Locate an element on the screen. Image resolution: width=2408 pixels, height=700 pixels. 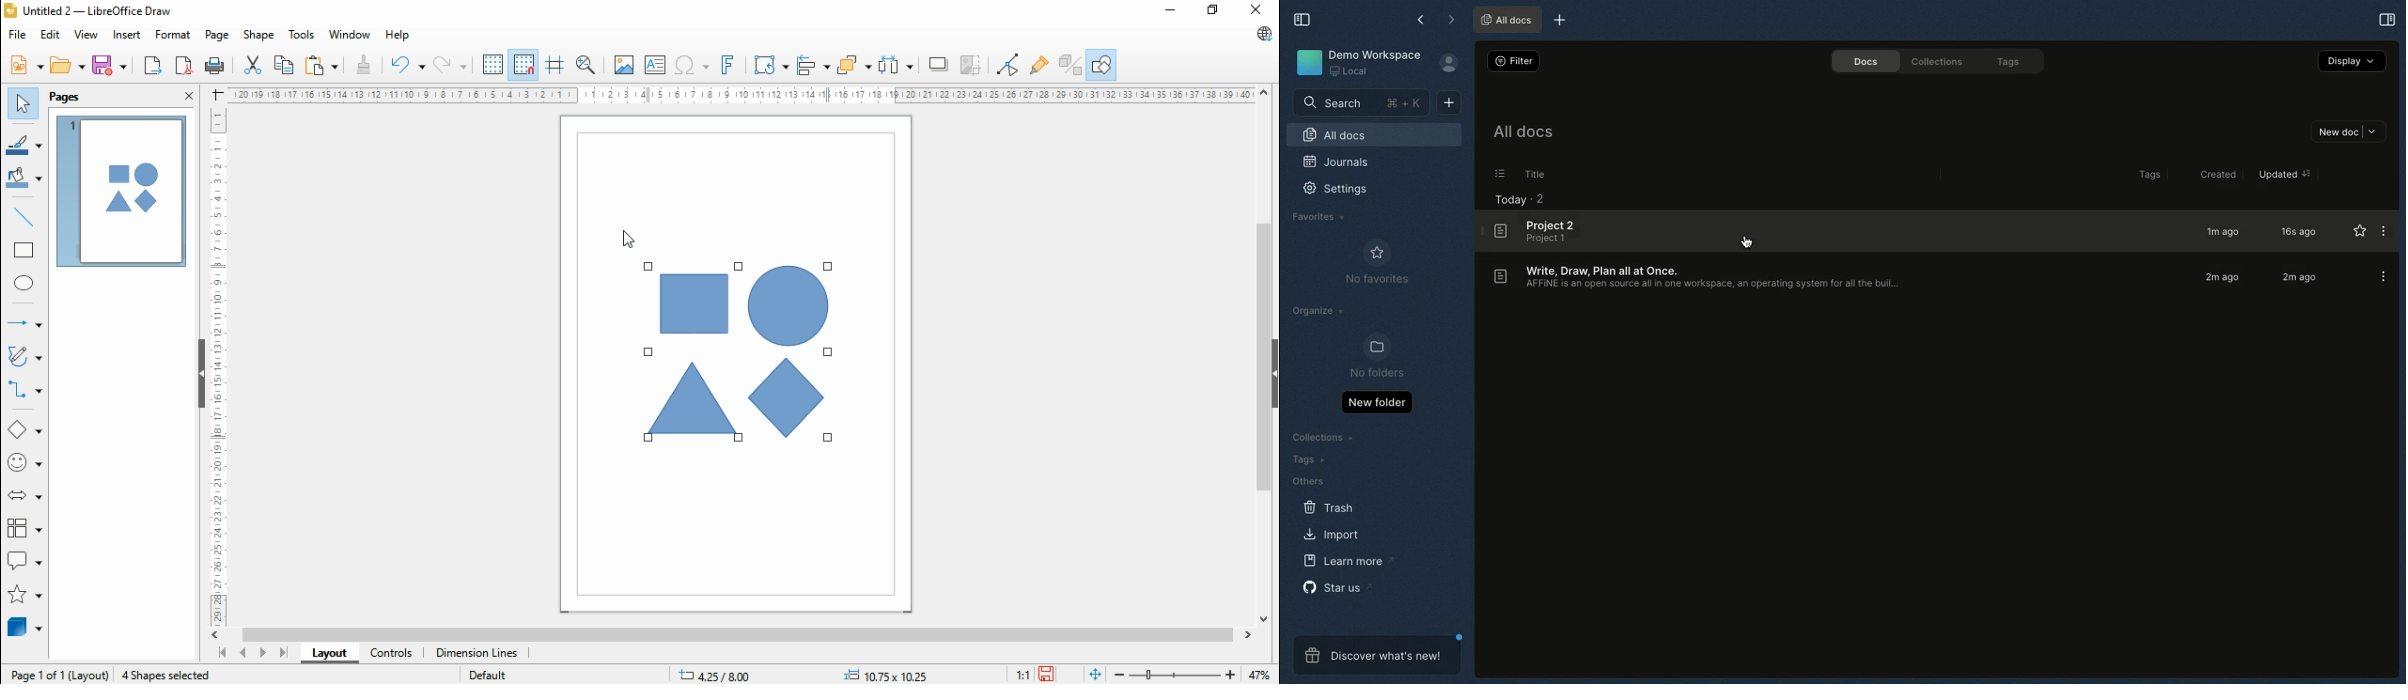
print is located at coordinates (215, 66).